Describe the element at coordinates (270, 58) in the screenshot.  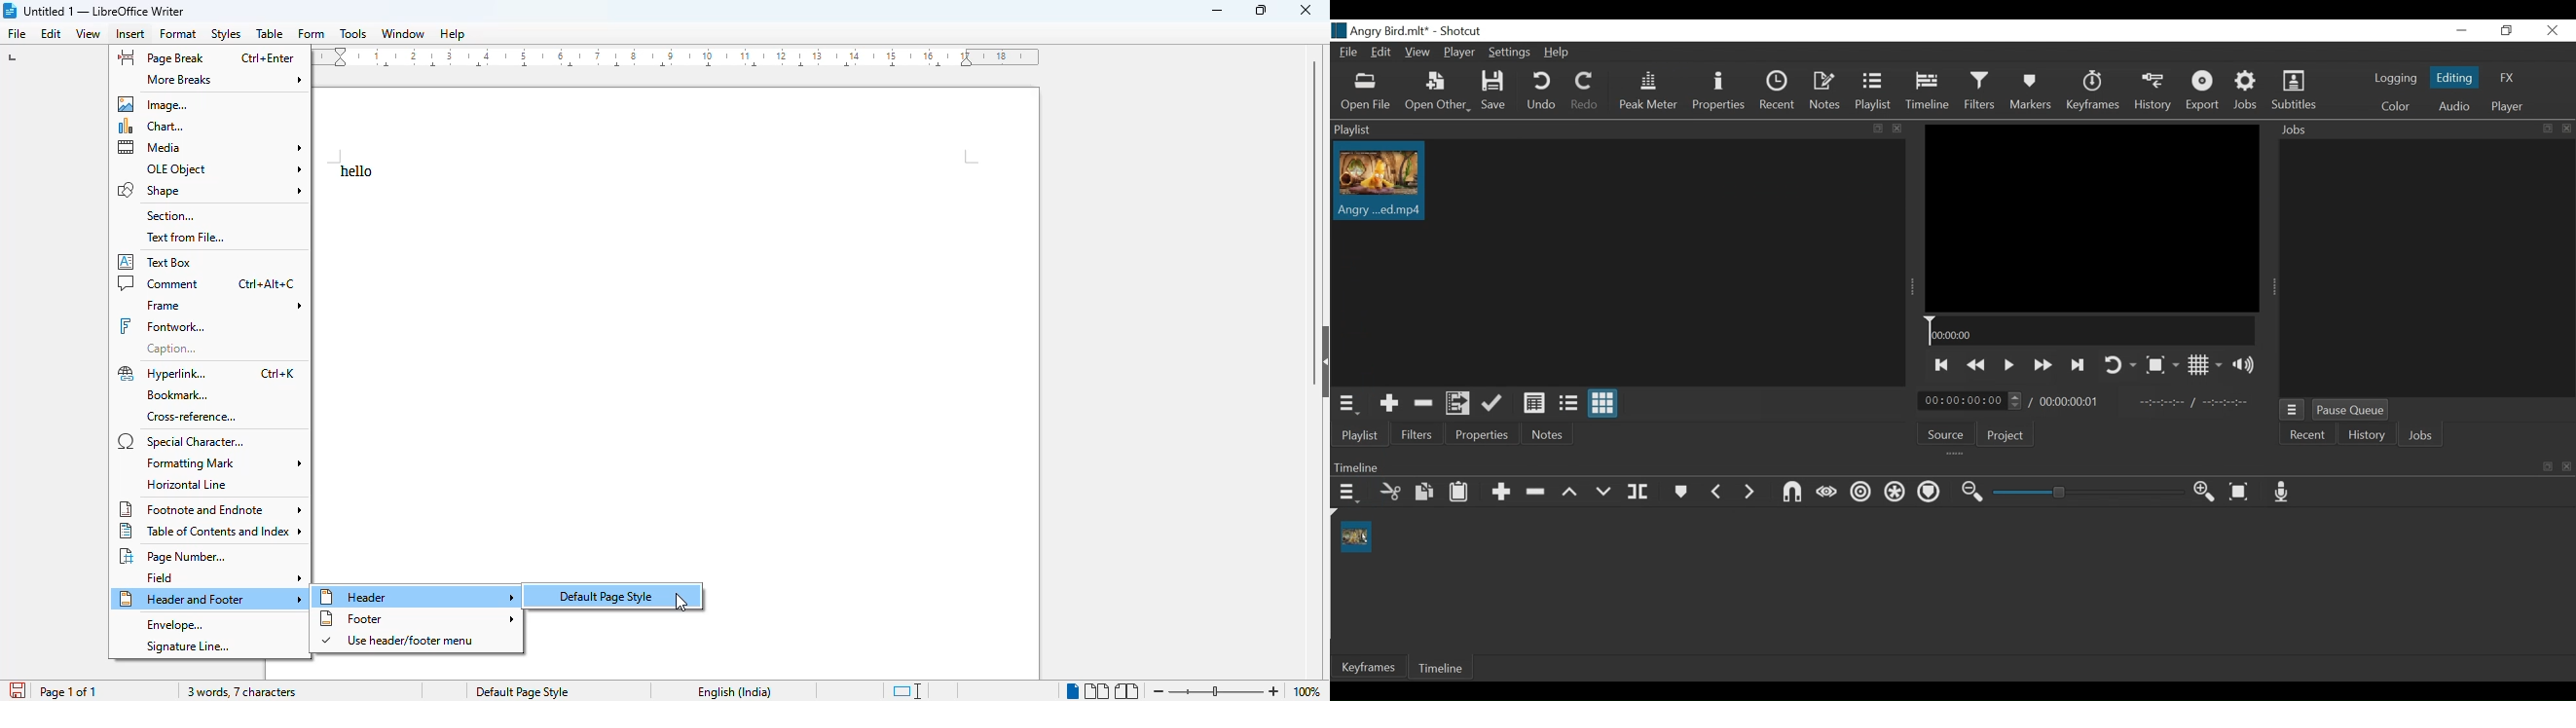
I see `shortcut for page break` at that location.